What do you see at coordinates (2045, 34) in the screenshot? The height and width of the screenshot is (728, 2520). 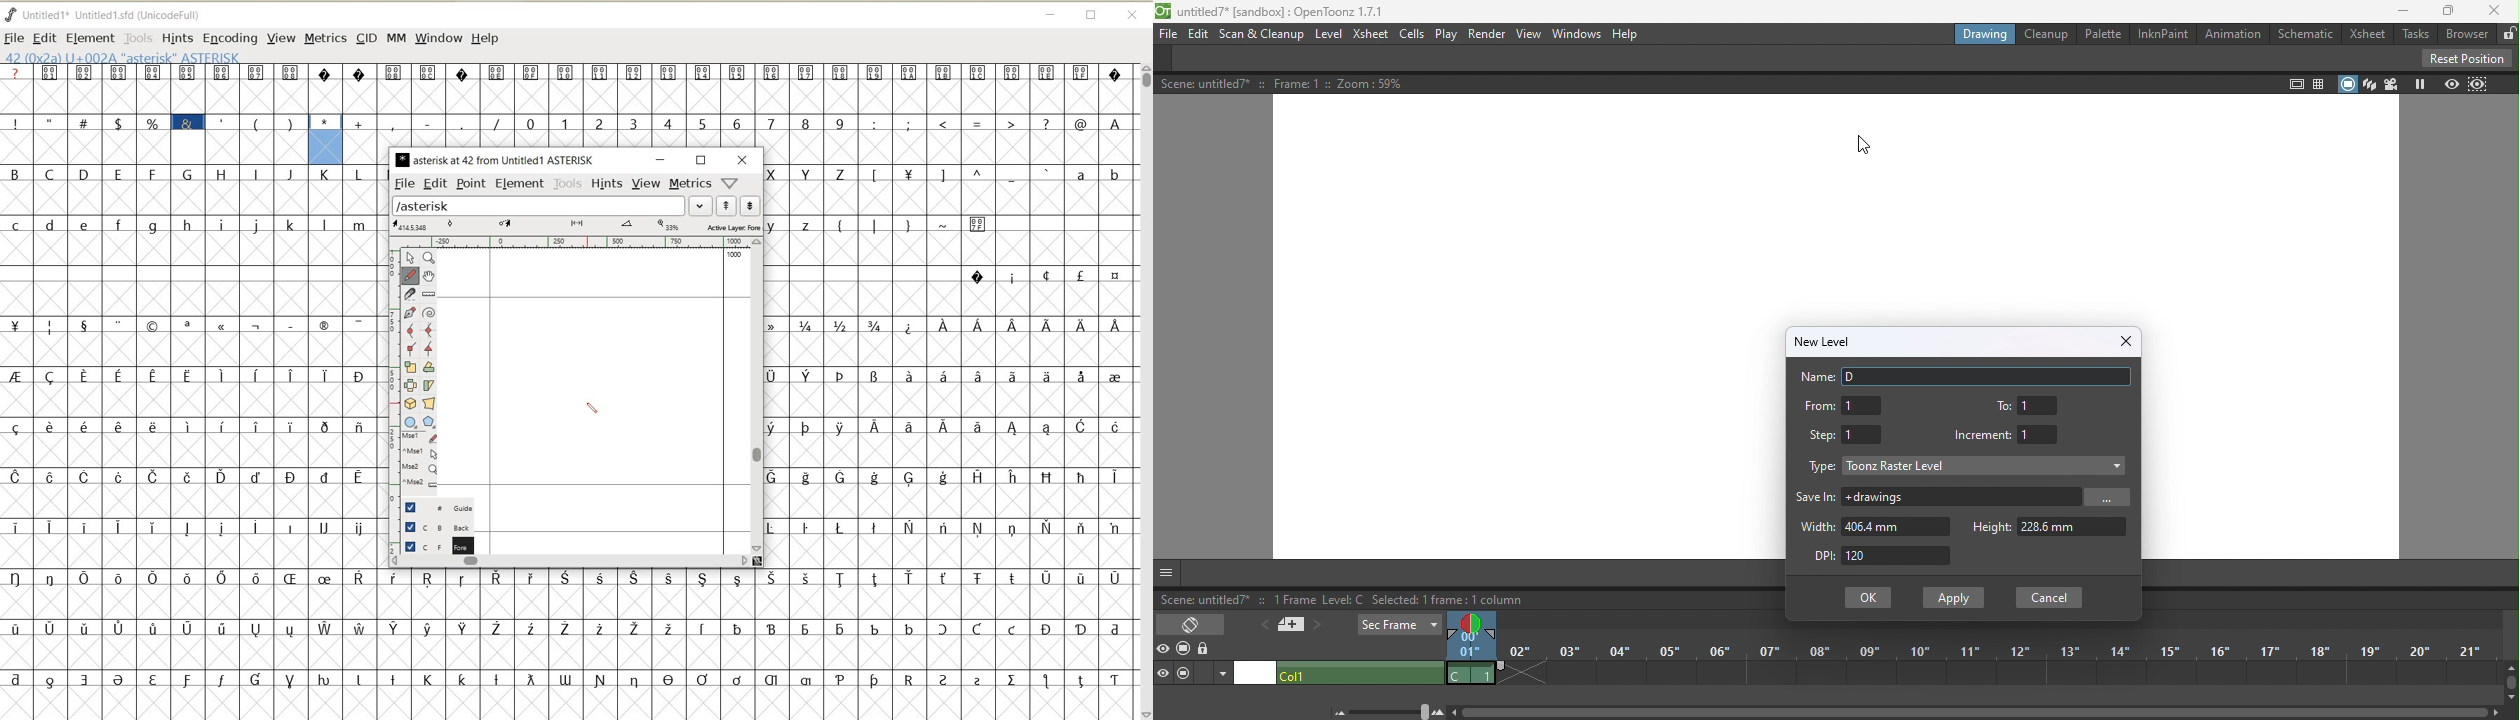 I see `Cleanup` at bounding box center [2045, 34].